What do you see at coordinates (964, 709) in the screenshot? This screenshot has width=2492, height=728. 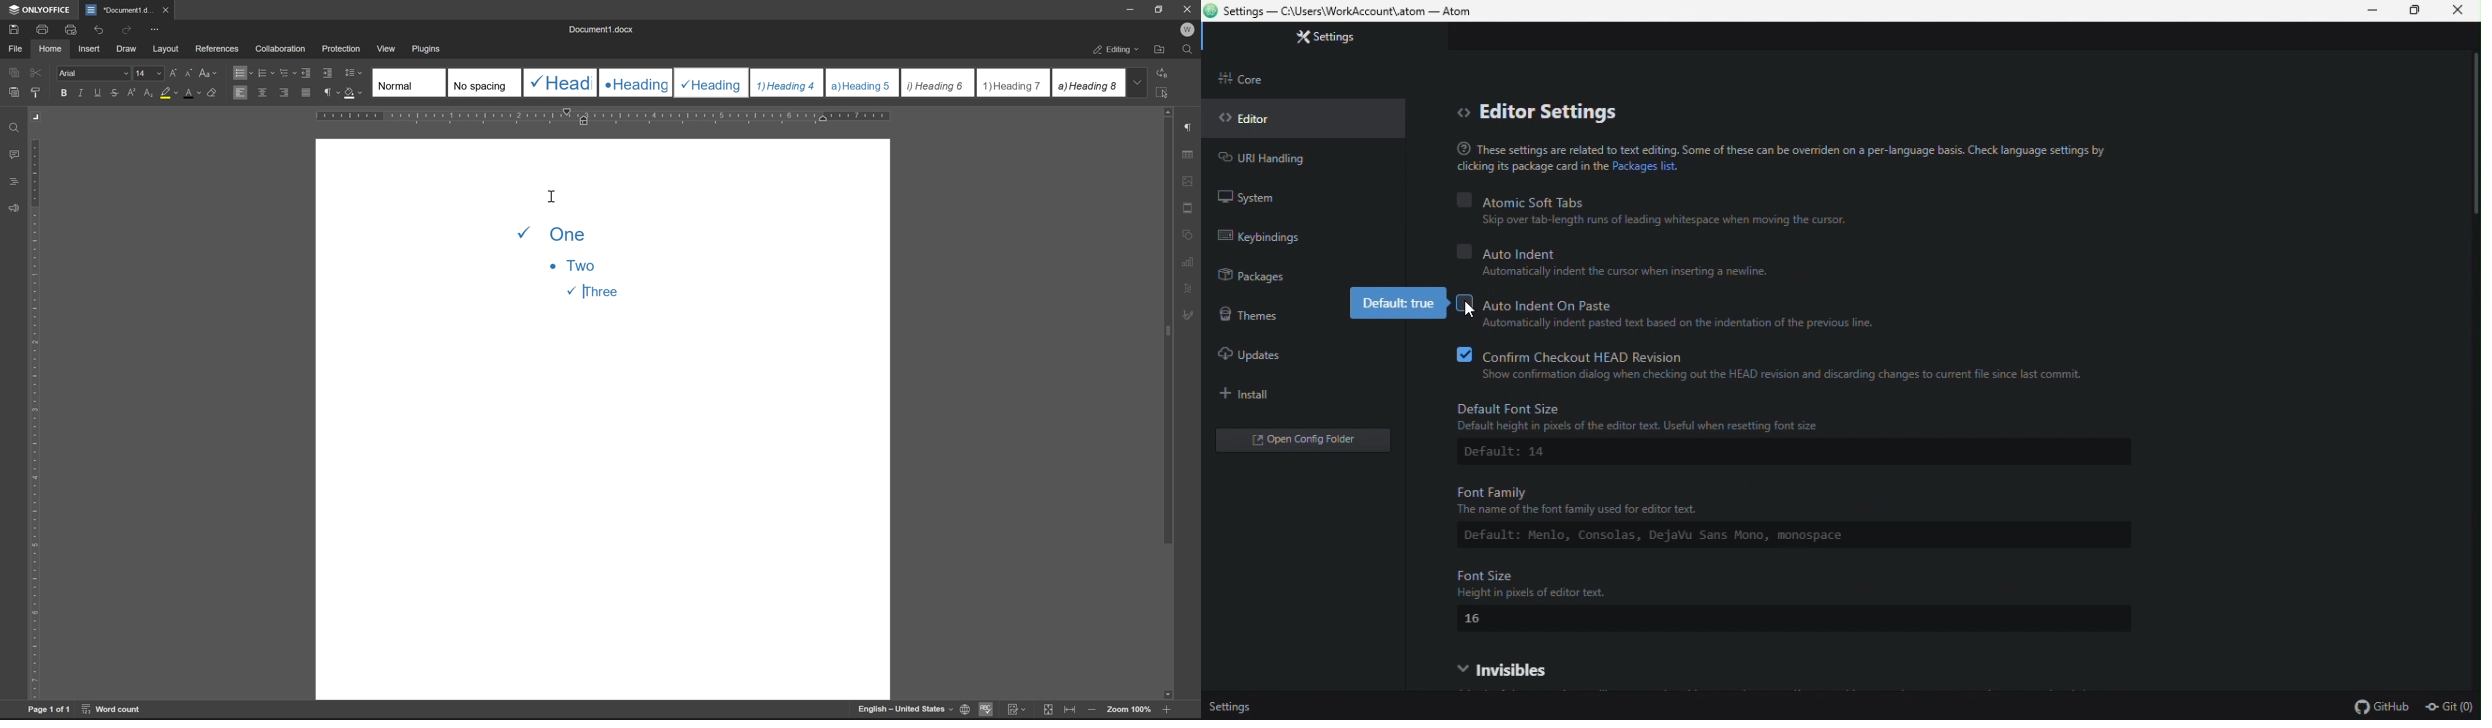 I see `set document language` at bounding box center [964, 709].